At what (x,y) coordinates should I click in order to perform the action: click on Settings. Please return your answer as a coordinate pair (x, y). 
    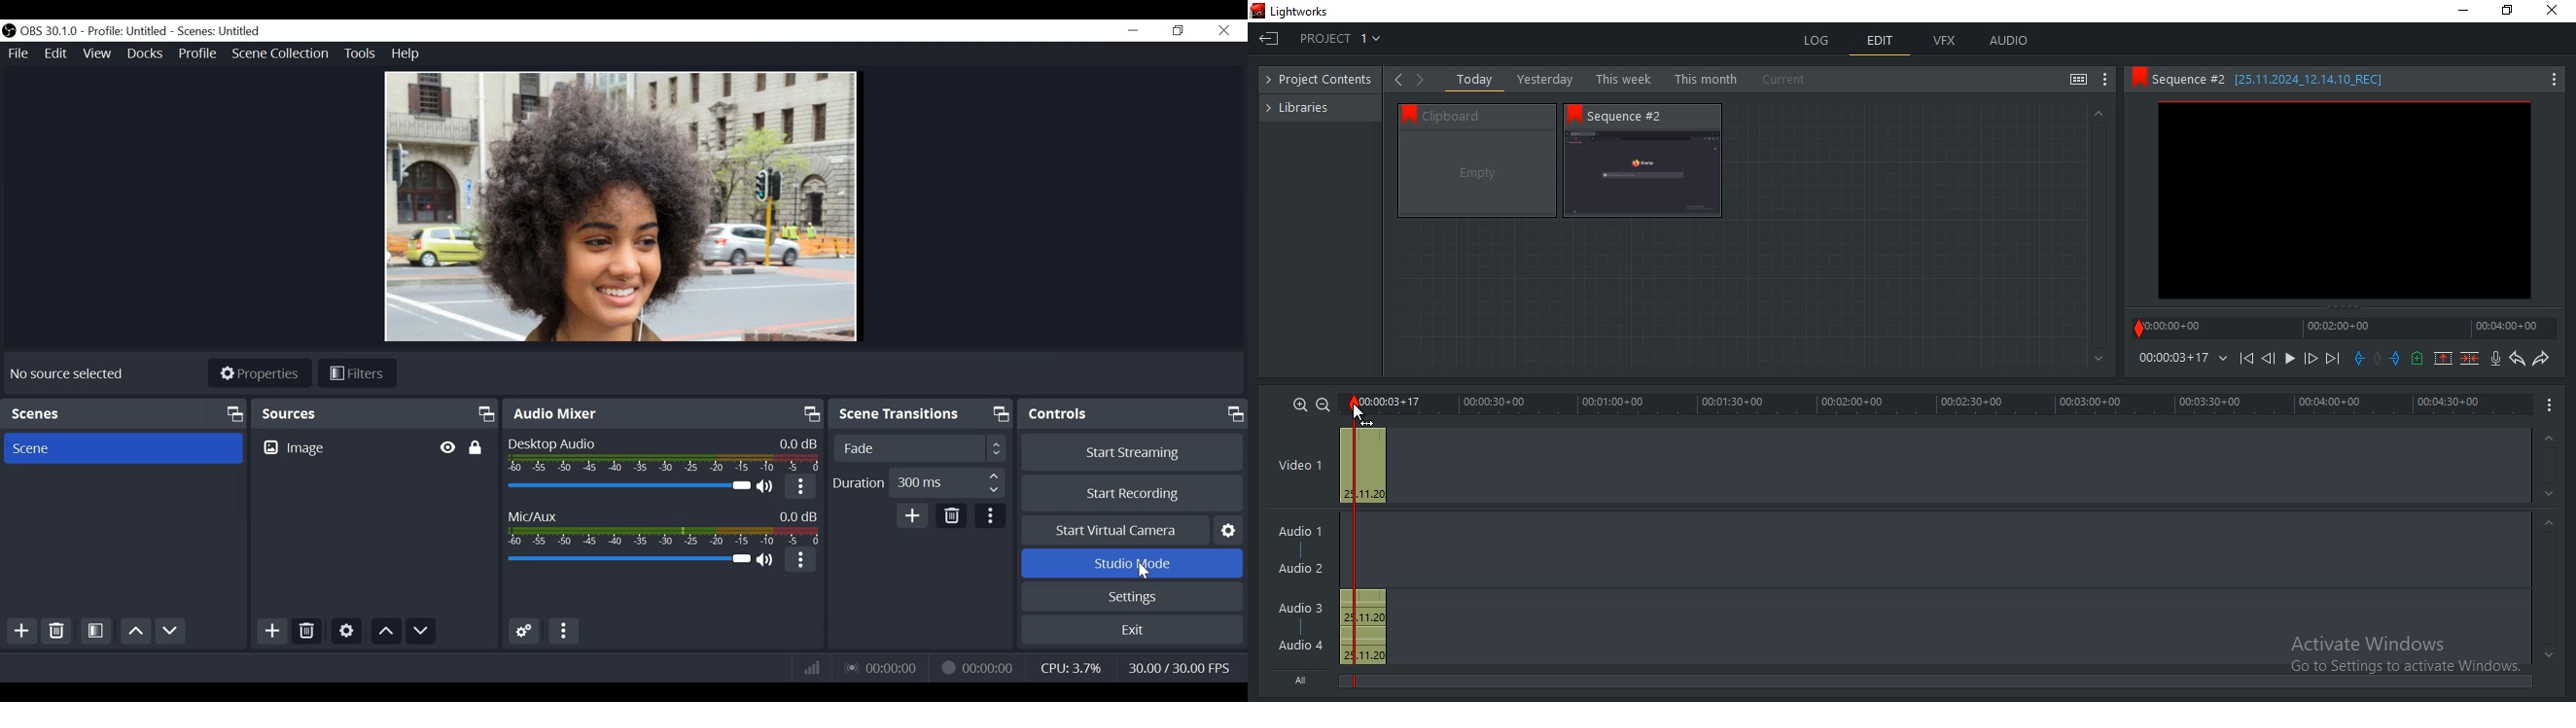
    Looking at the image, I should click on (348, 630).